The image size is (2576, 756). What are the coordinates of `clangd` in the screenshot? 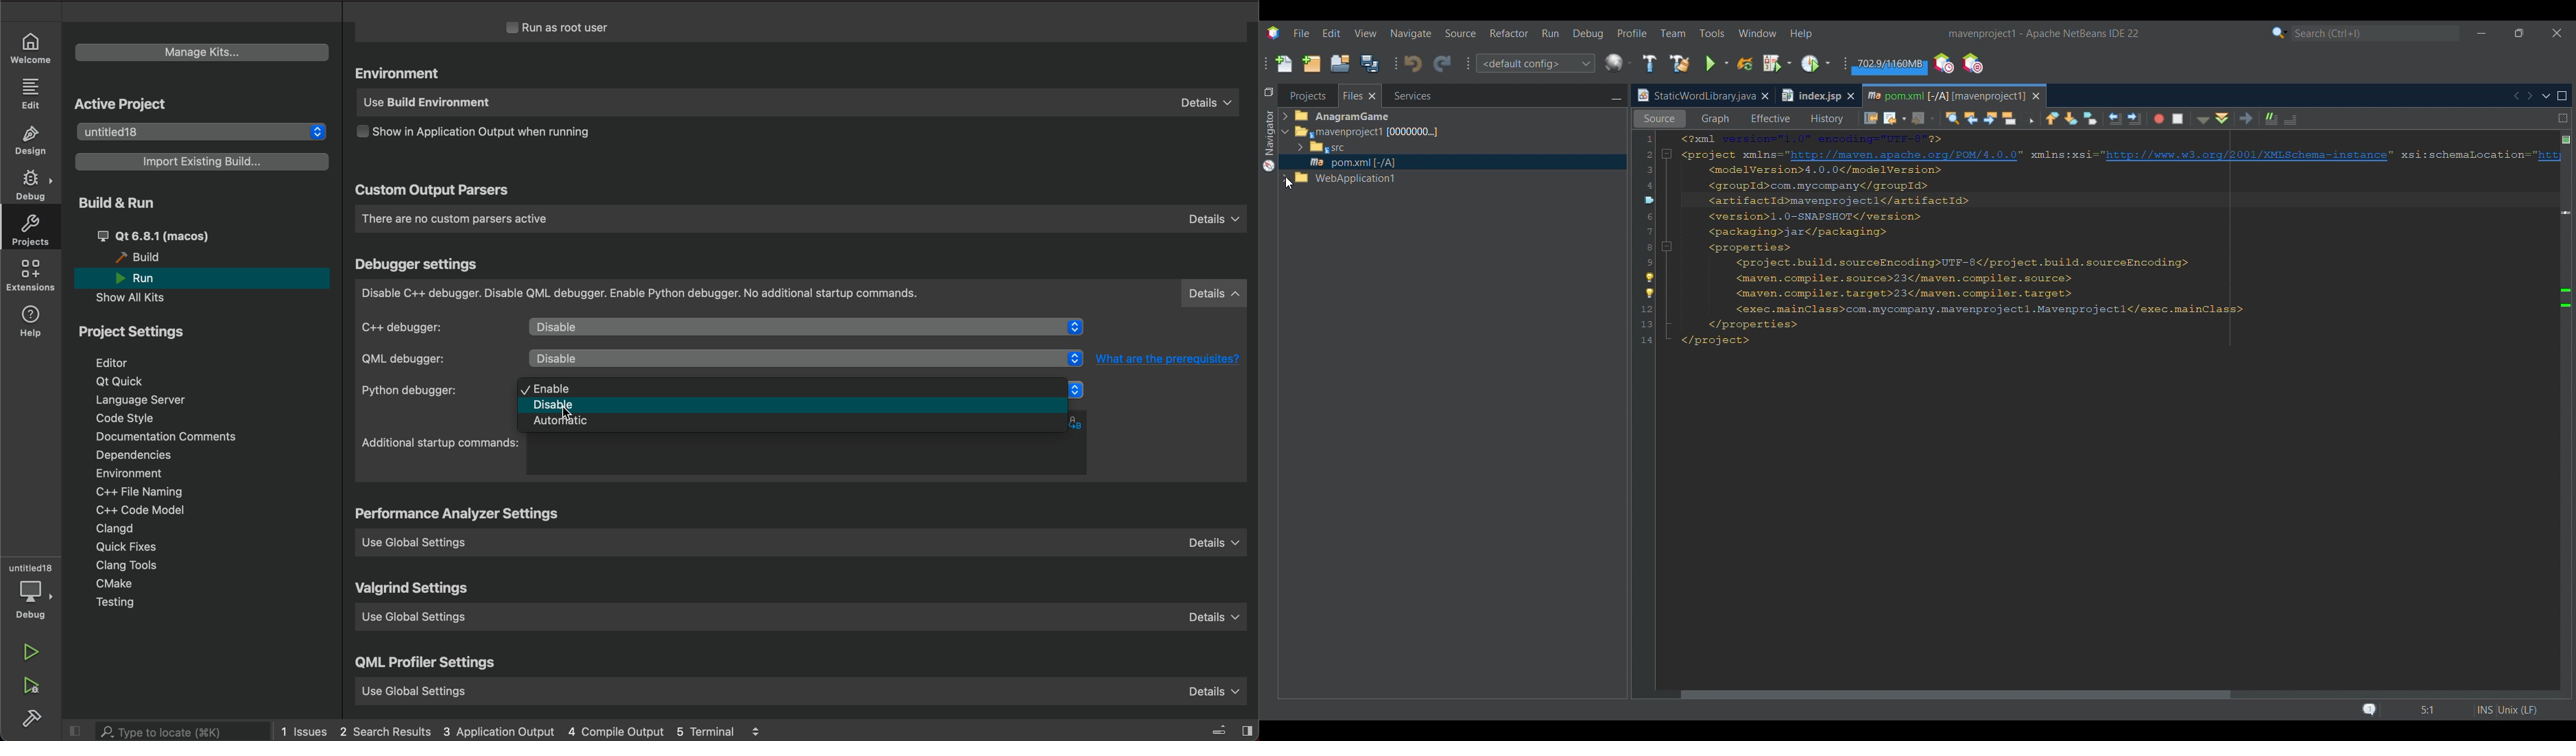 It's located at (116, 529).